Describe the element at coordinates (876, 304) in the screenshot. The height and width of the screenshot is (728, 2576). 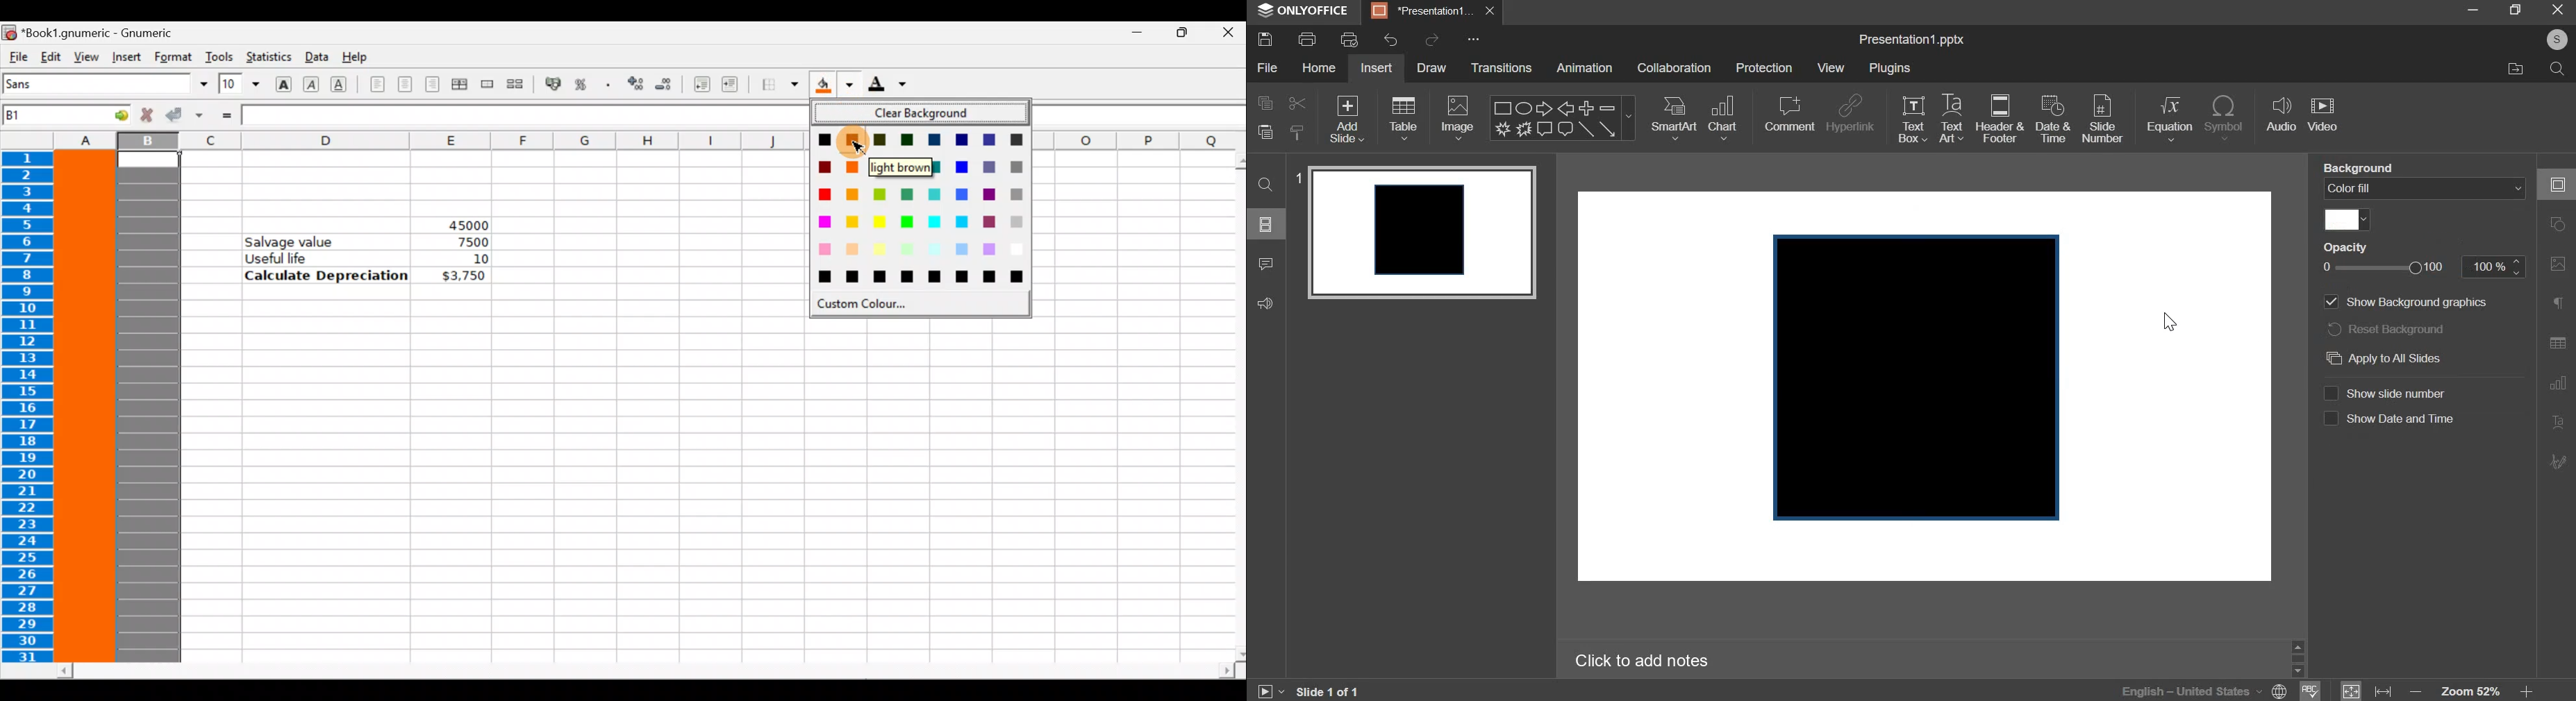
I see `Custom color` at that location.